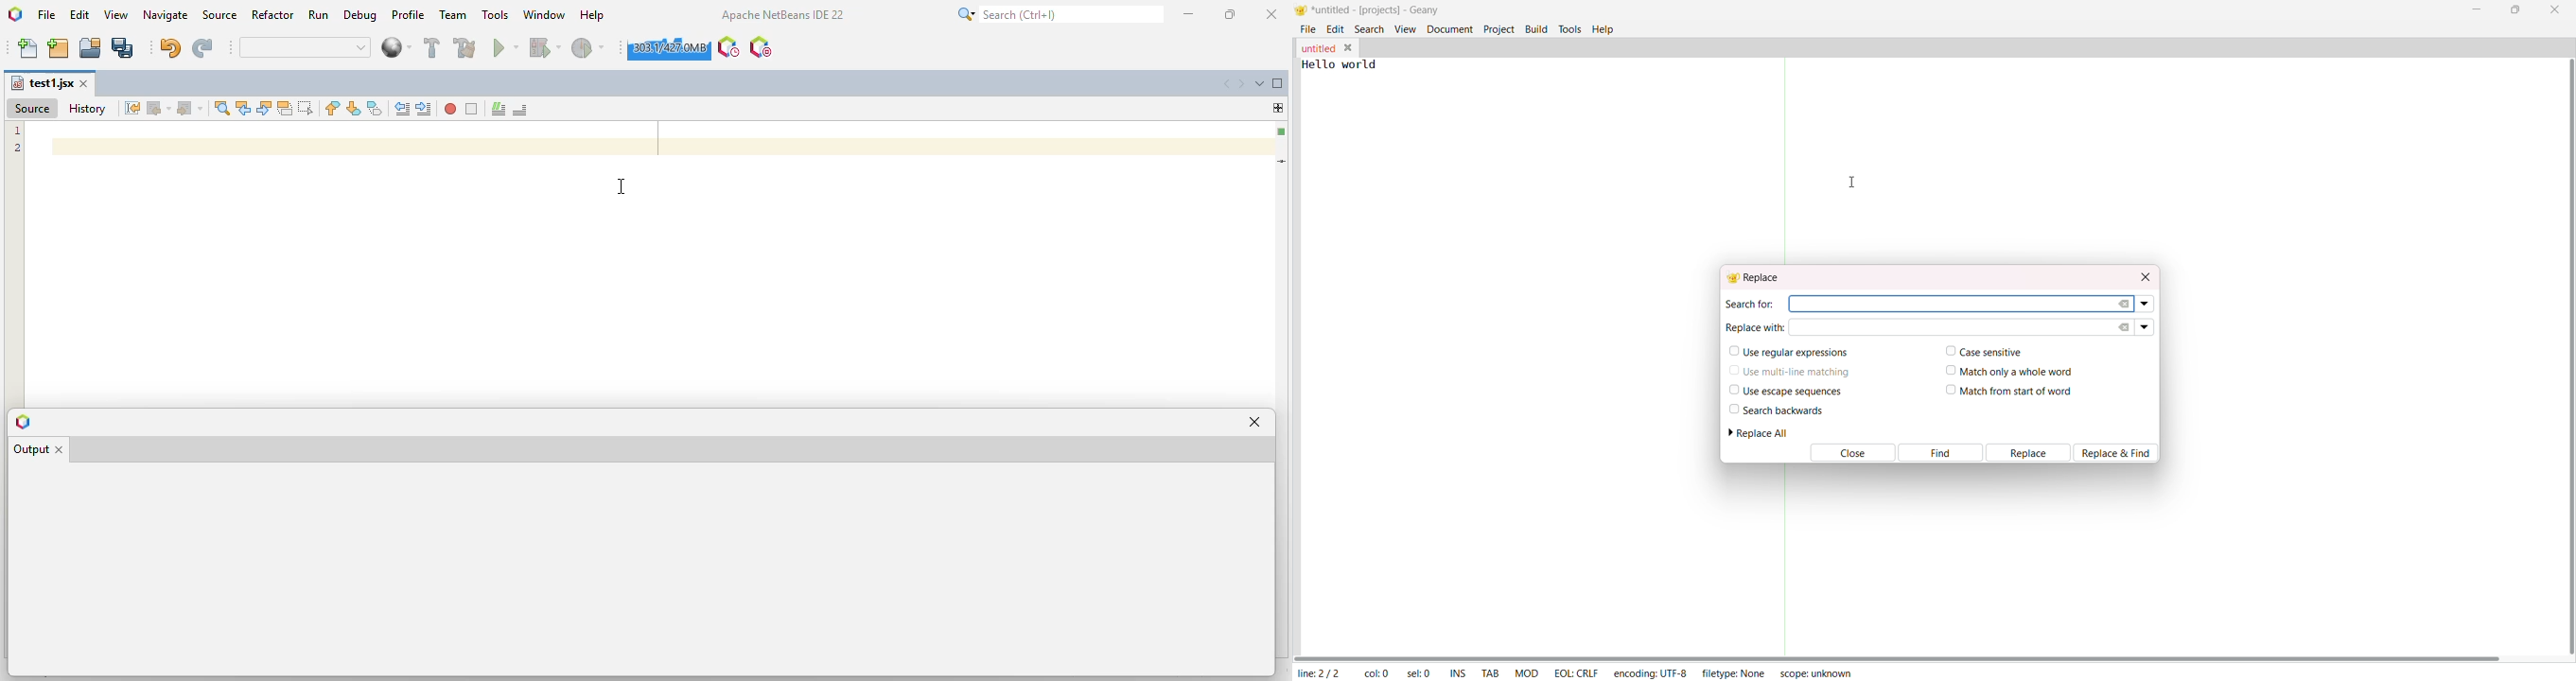 This screenshot has width=2576, height=700. I want to click on line, so click(1318, 673).